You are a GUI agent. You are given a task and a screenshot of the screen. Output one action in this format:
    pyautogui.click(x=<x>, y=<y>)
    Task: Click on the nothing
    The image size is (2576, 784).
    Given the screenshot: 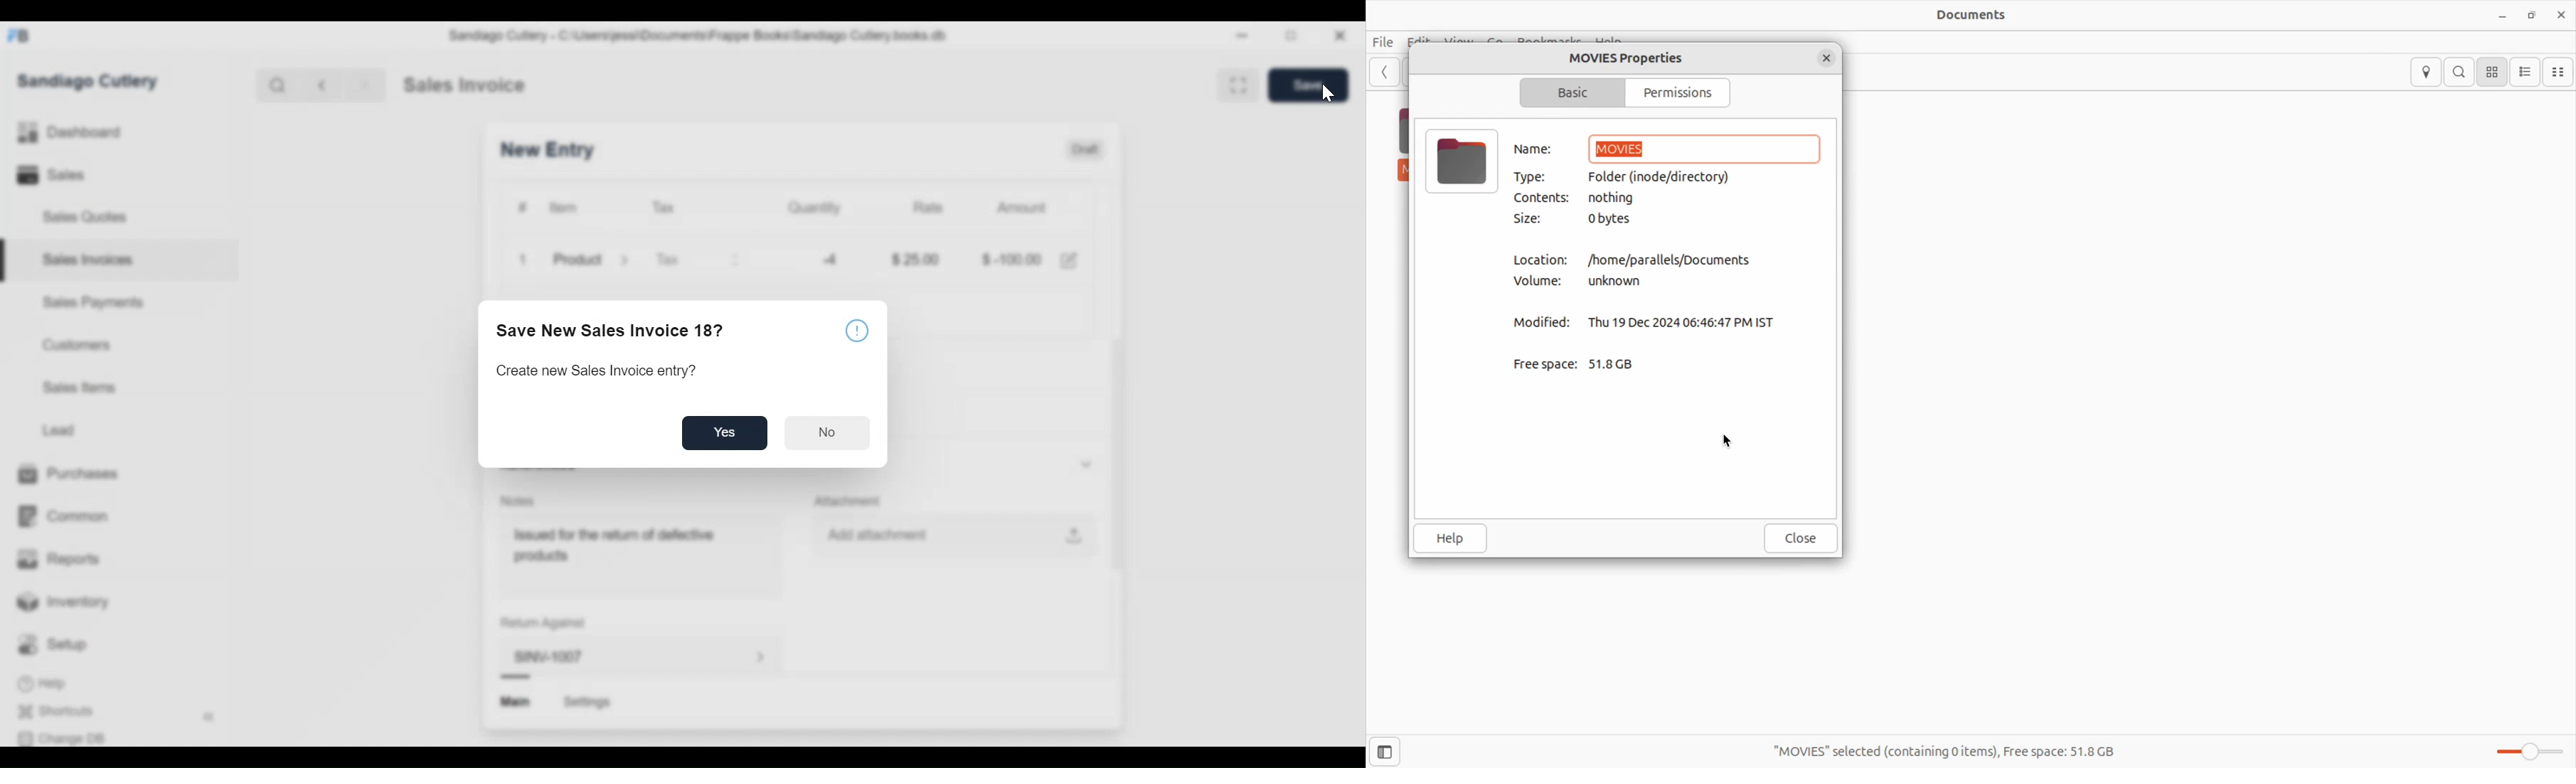 What is the action you would take?
    pyautogui.click(x=1624, y=199)
    